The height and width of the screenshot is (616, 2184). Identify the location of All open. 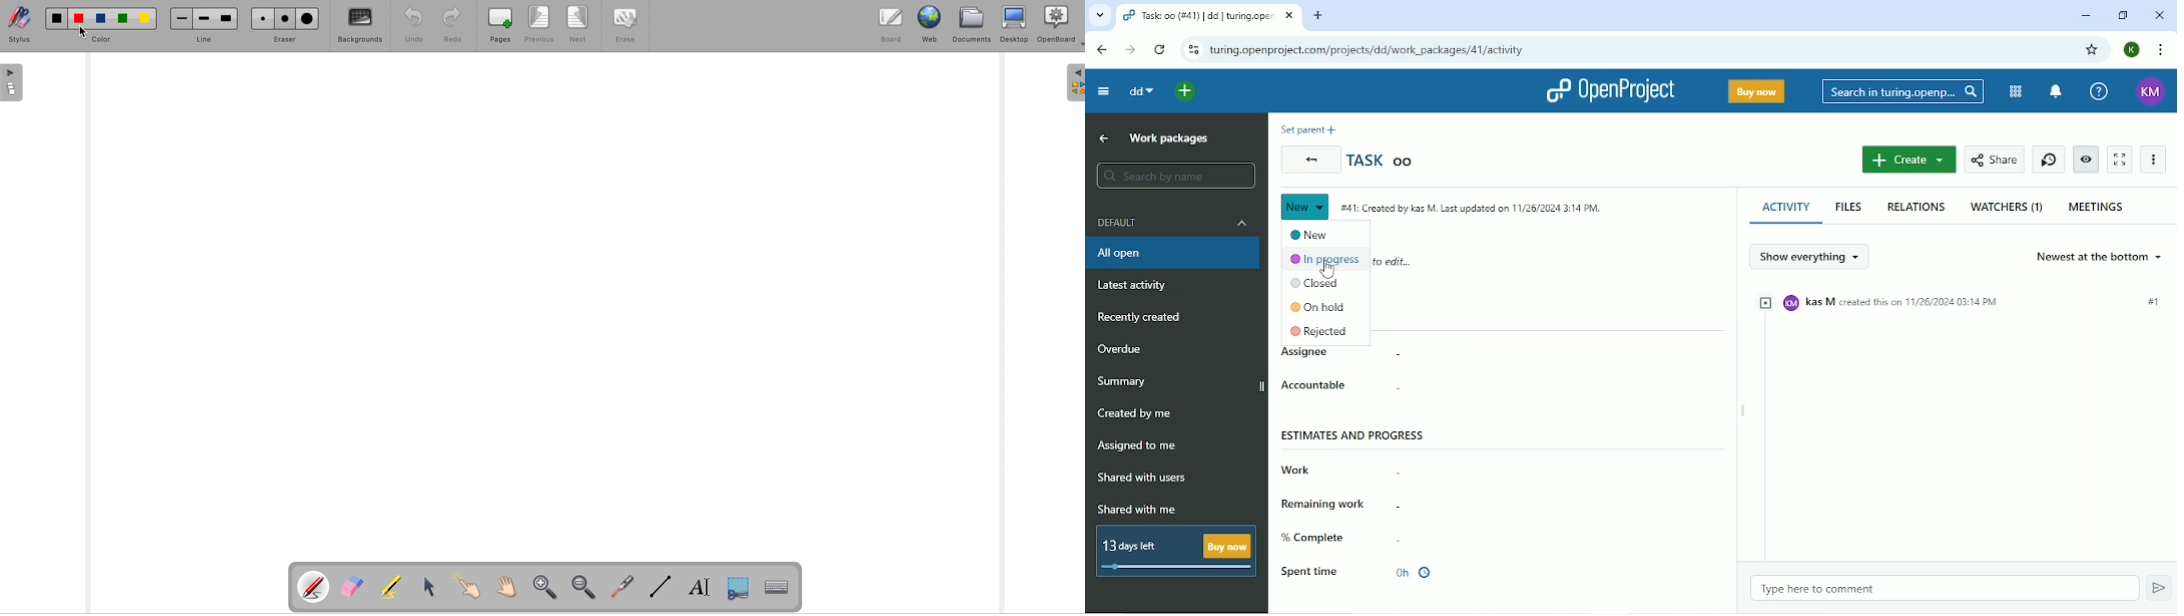
(1172, 254).